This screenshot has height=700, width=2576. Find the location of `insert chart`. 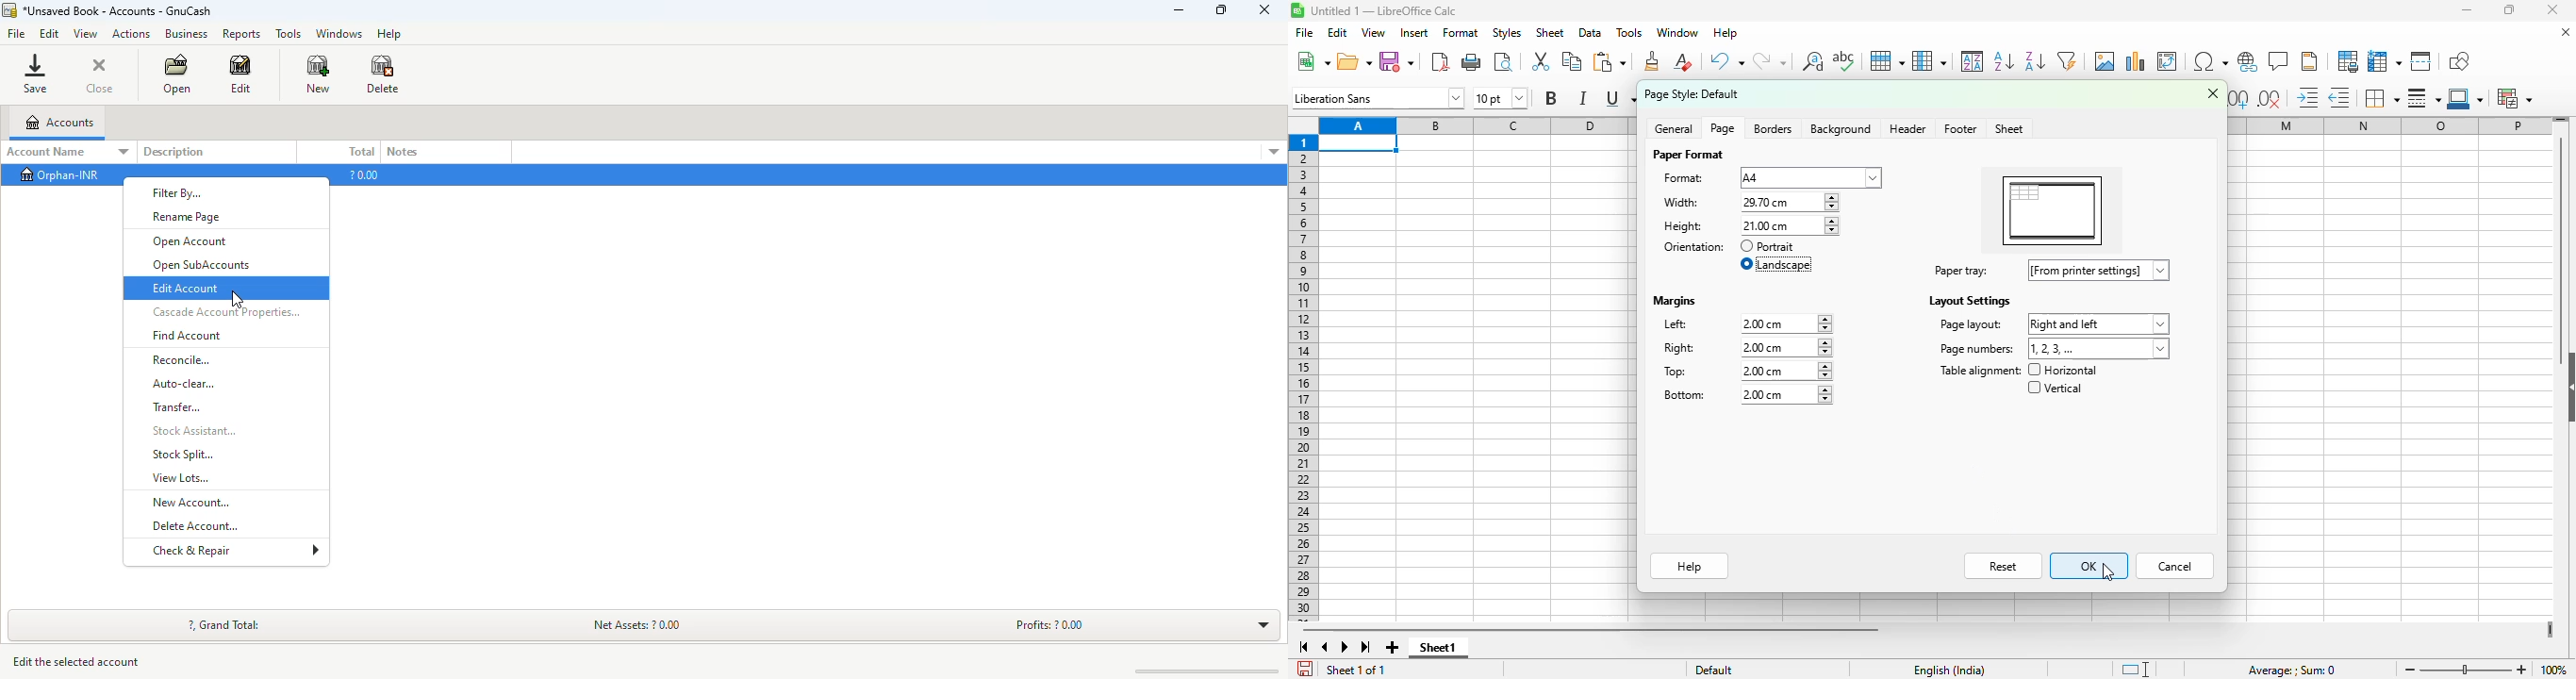

insert chart is located at coordinates (2135, 61).